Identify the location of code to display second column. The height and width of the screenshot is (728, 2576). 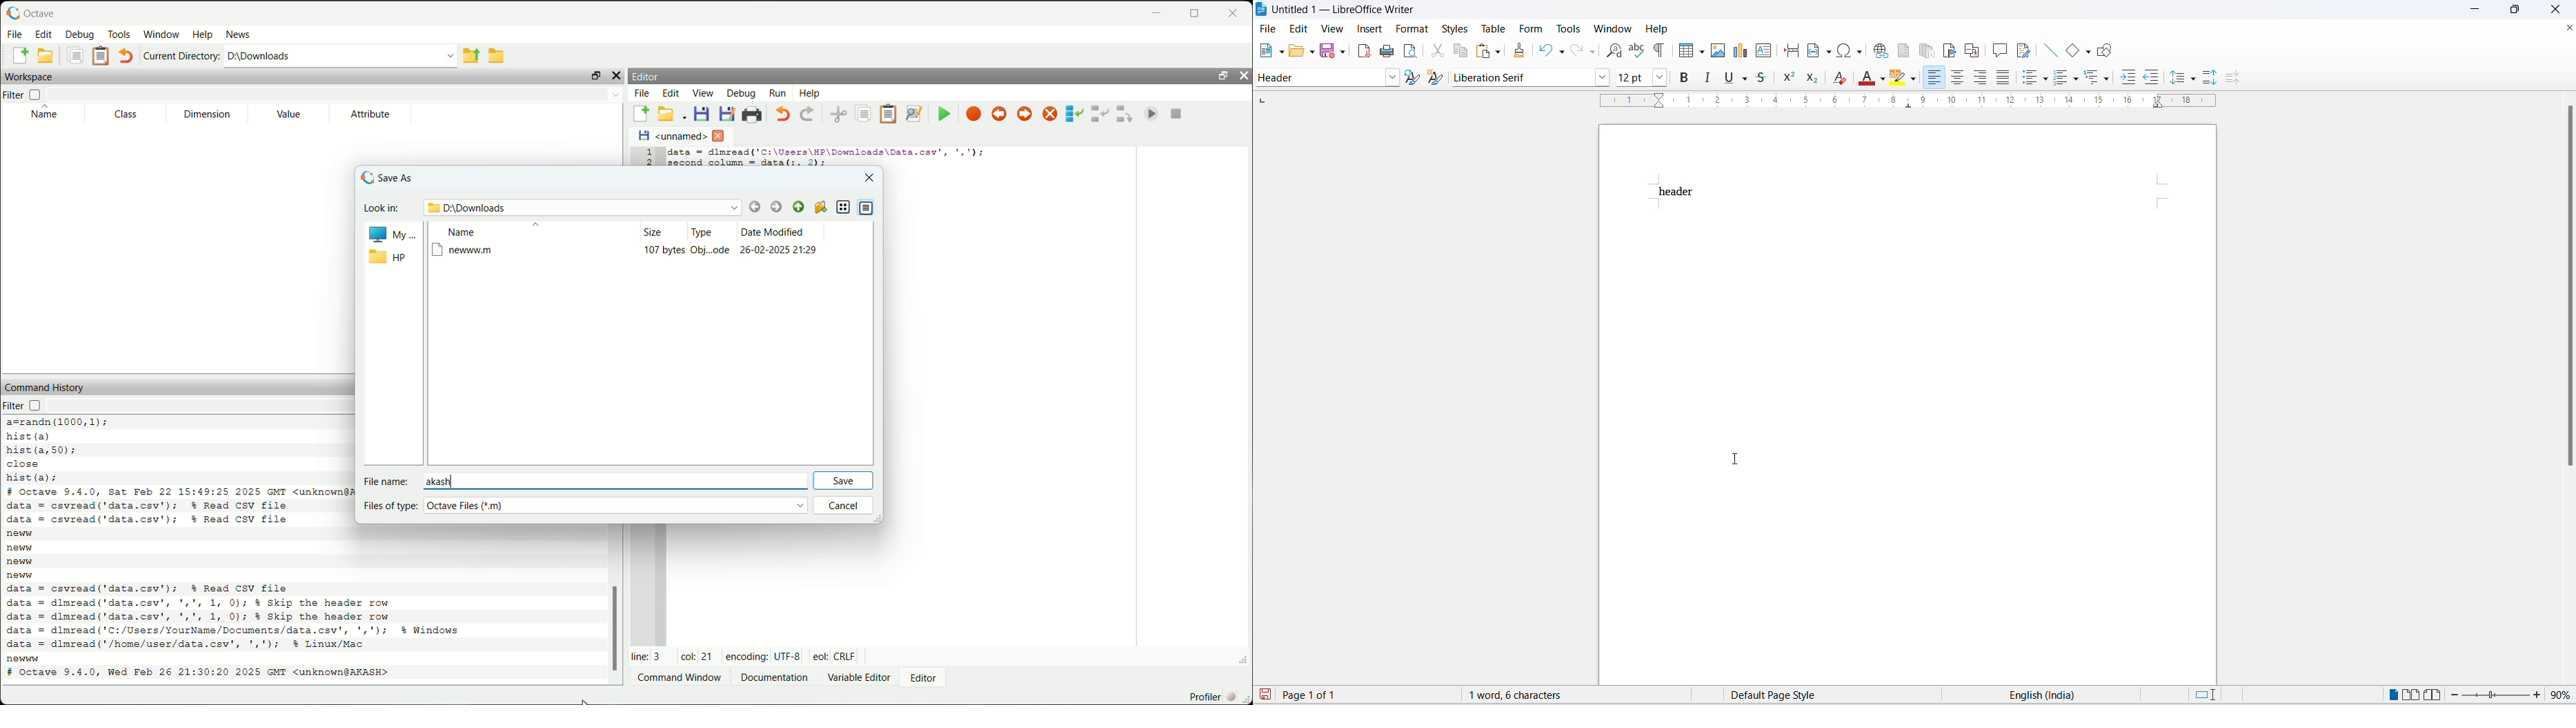
(830, 157).